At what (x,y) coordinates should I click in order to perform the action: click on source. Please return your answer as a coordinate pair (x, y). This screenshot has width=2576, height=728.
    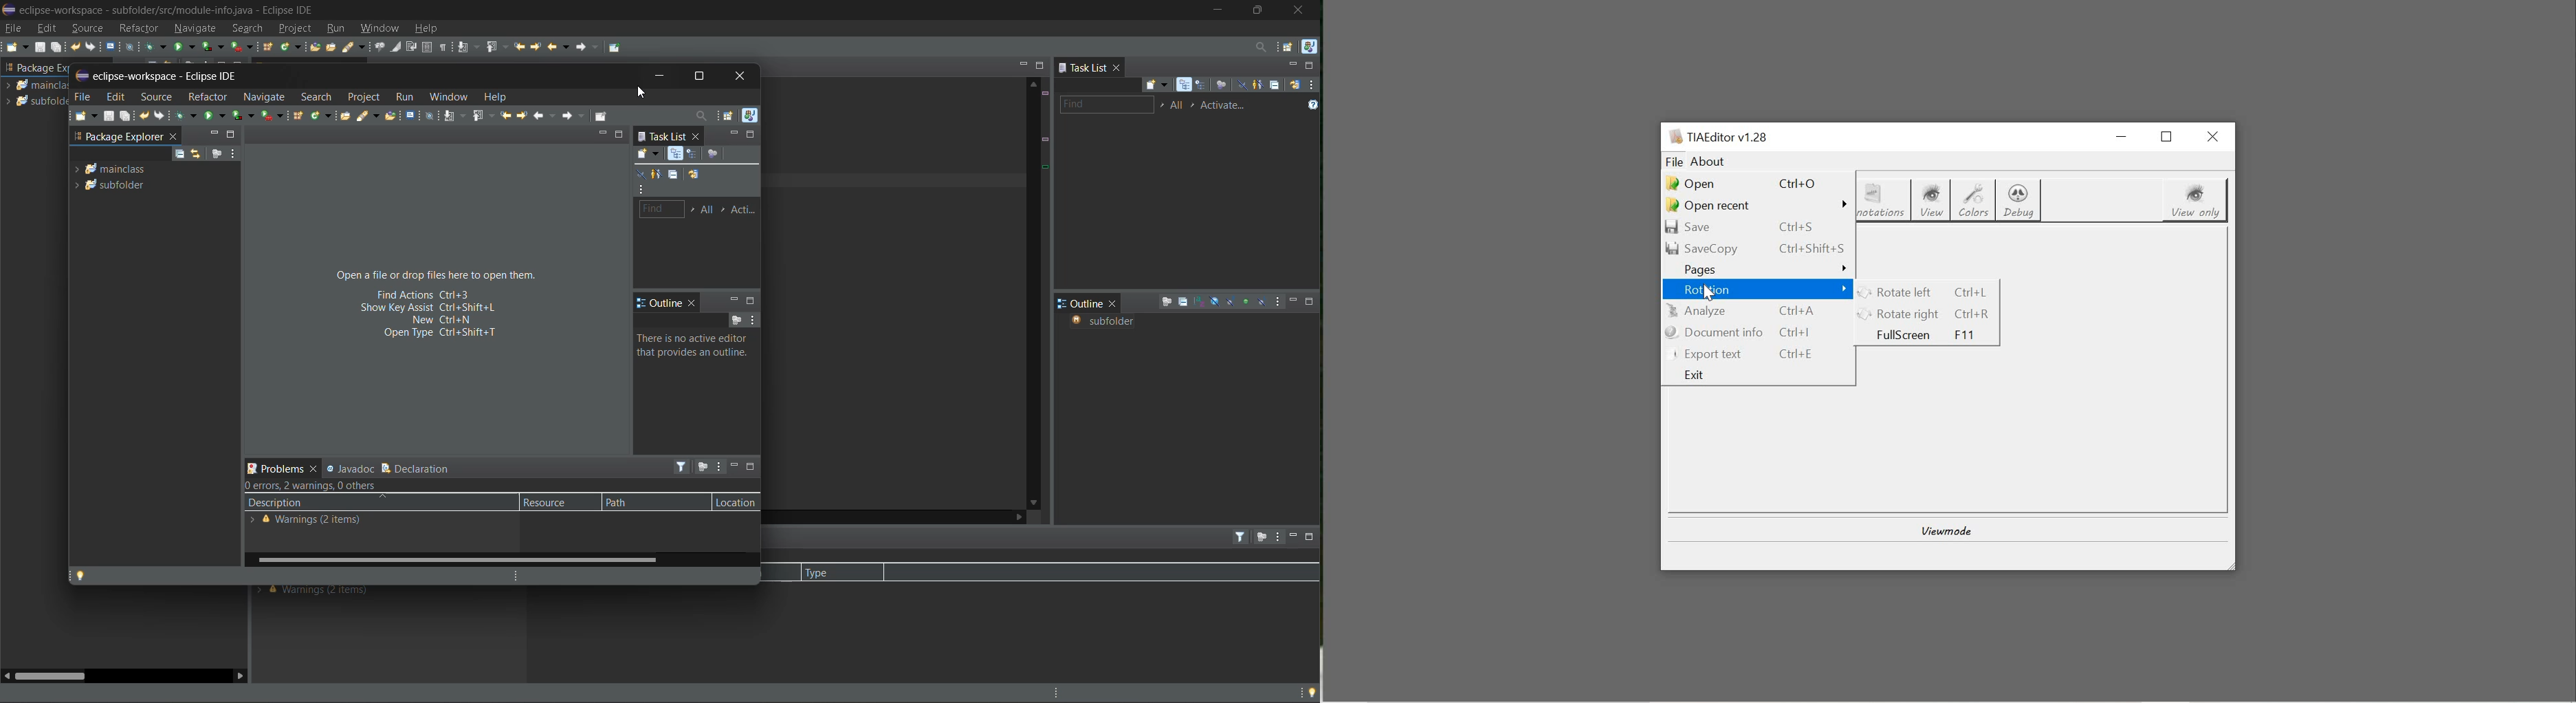
    Looking at the image, I should click on (156, 98).